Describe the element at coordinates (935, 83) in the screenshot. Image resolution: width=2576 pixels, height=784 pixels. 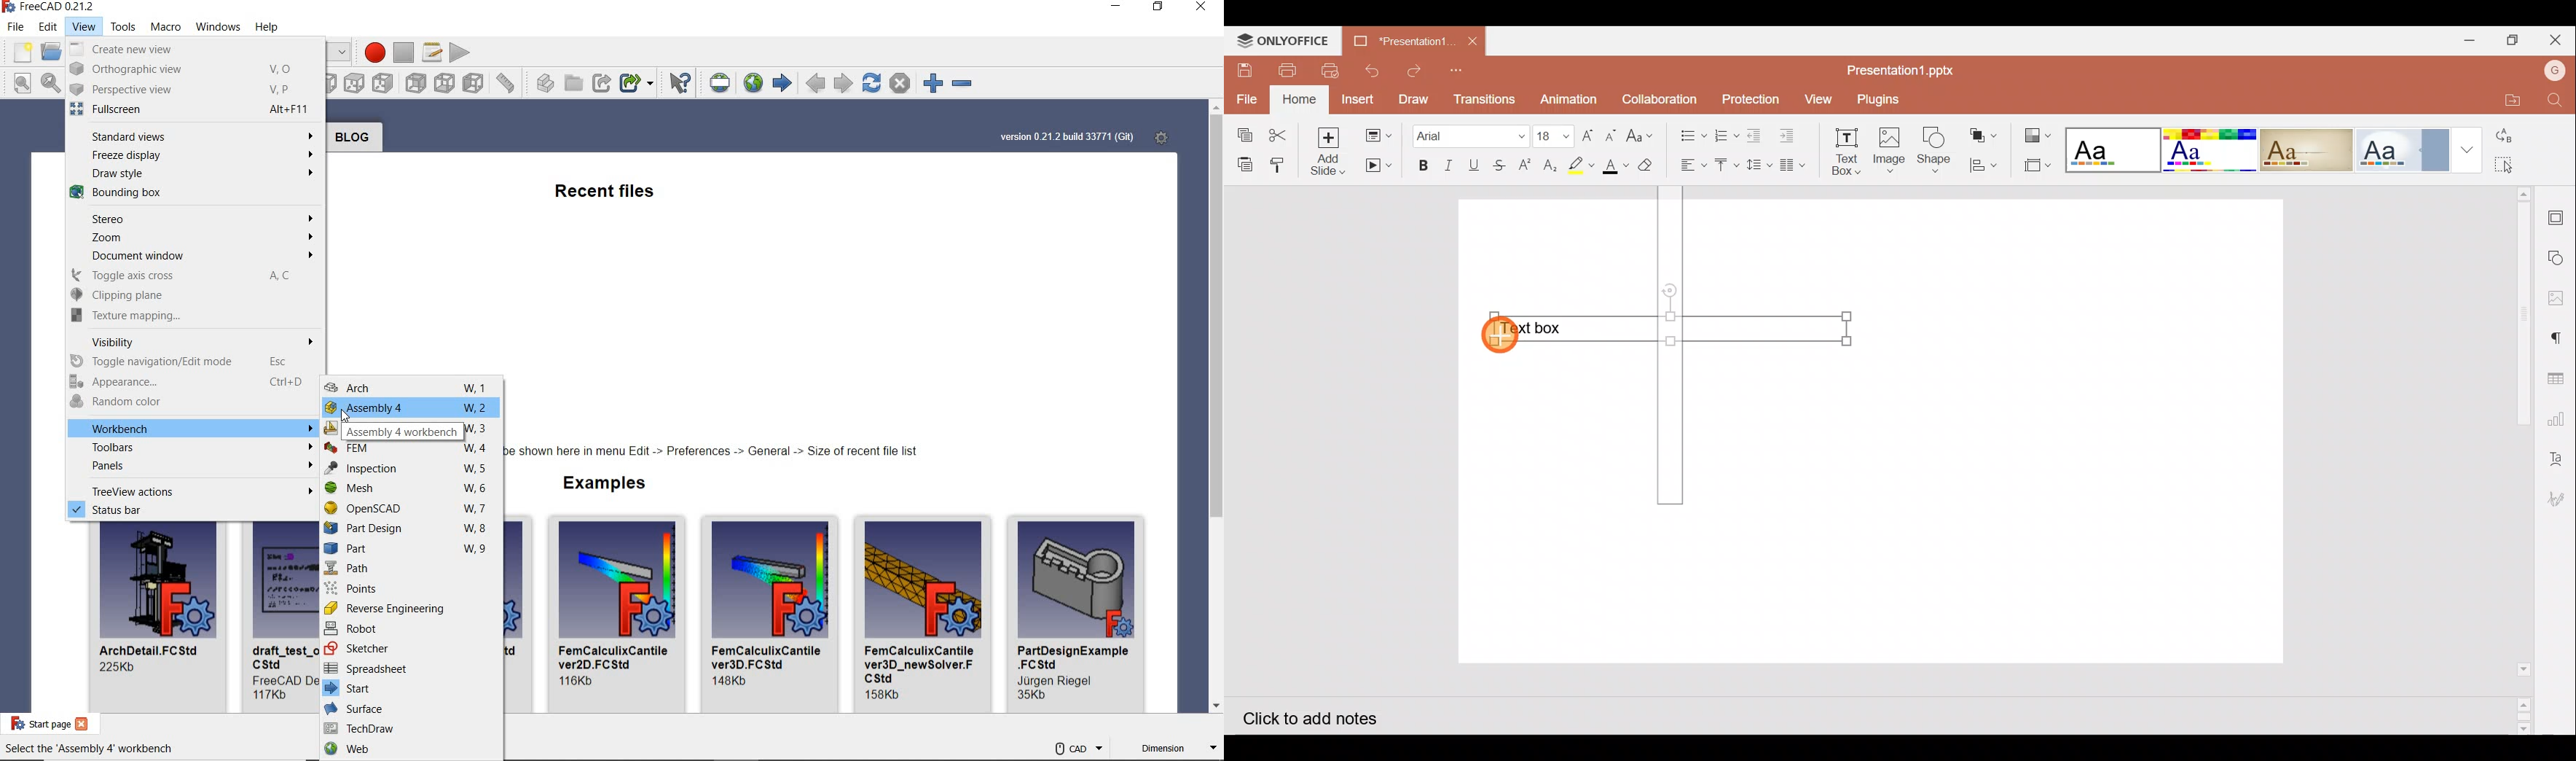
I see `zoom in` at that location.